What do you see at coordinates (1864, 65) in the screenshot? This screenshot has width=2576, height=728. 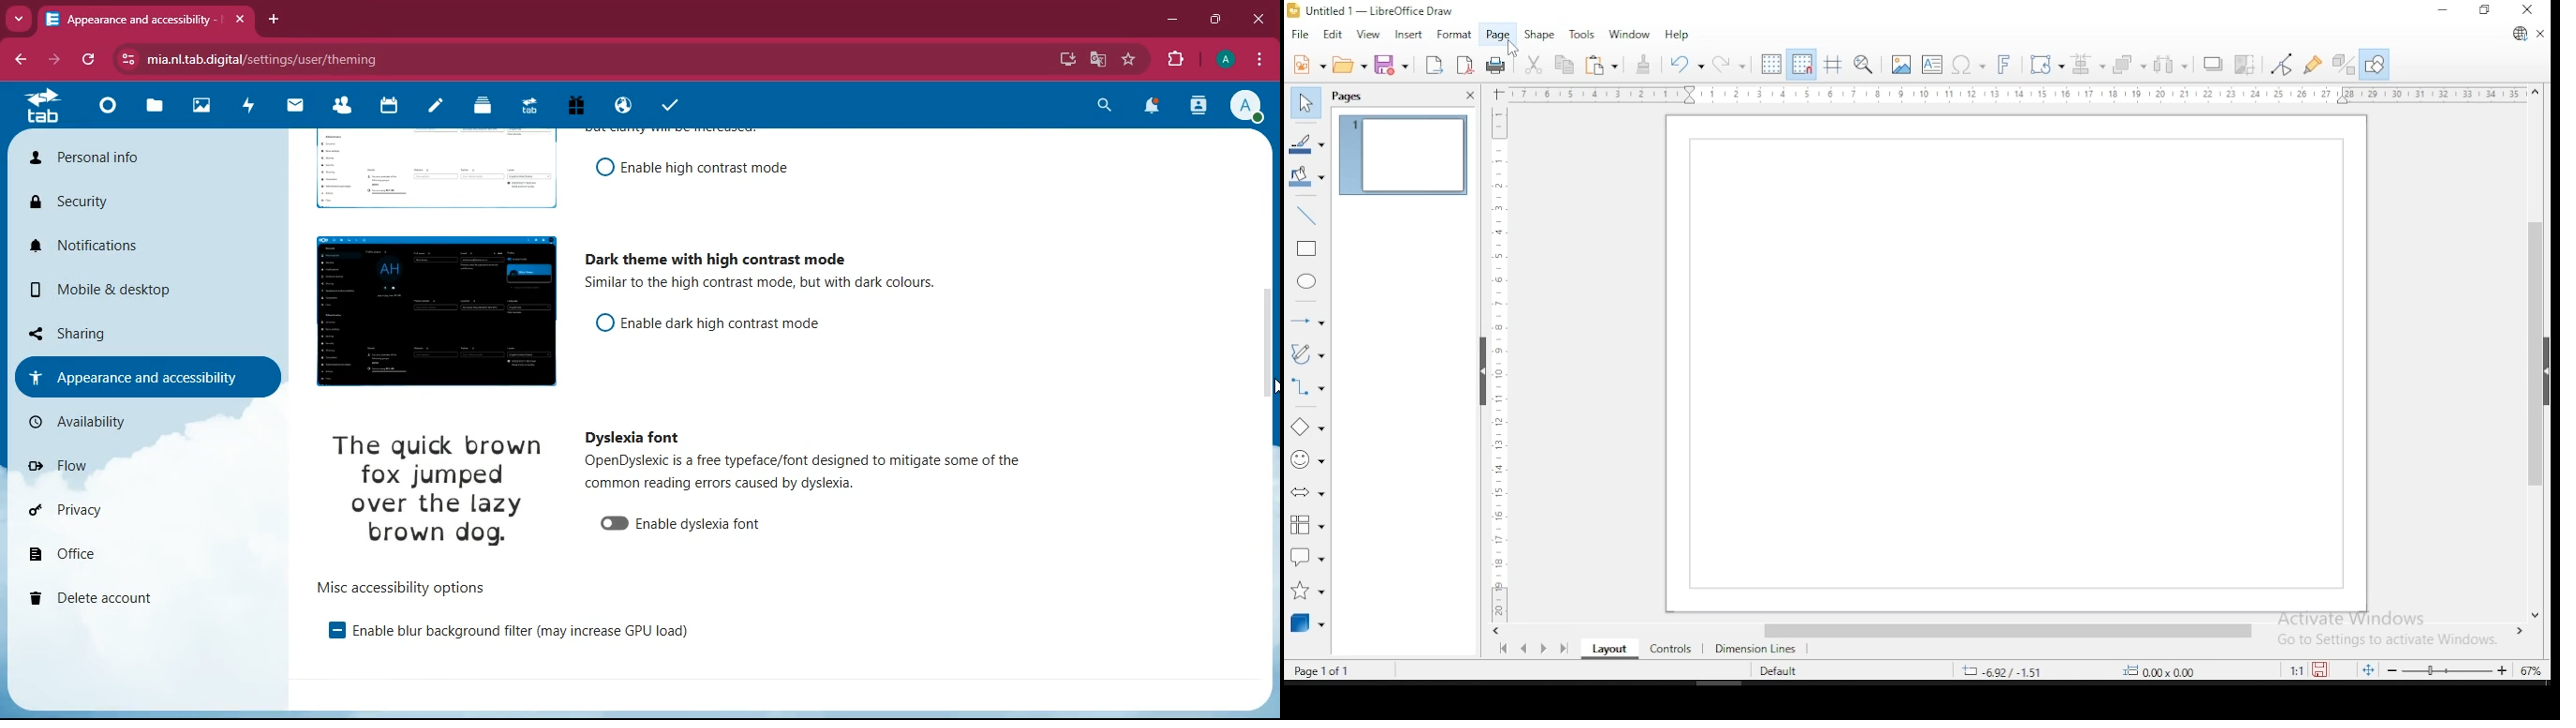 I see `pan and zoom` at bounding box center [1864, 65].